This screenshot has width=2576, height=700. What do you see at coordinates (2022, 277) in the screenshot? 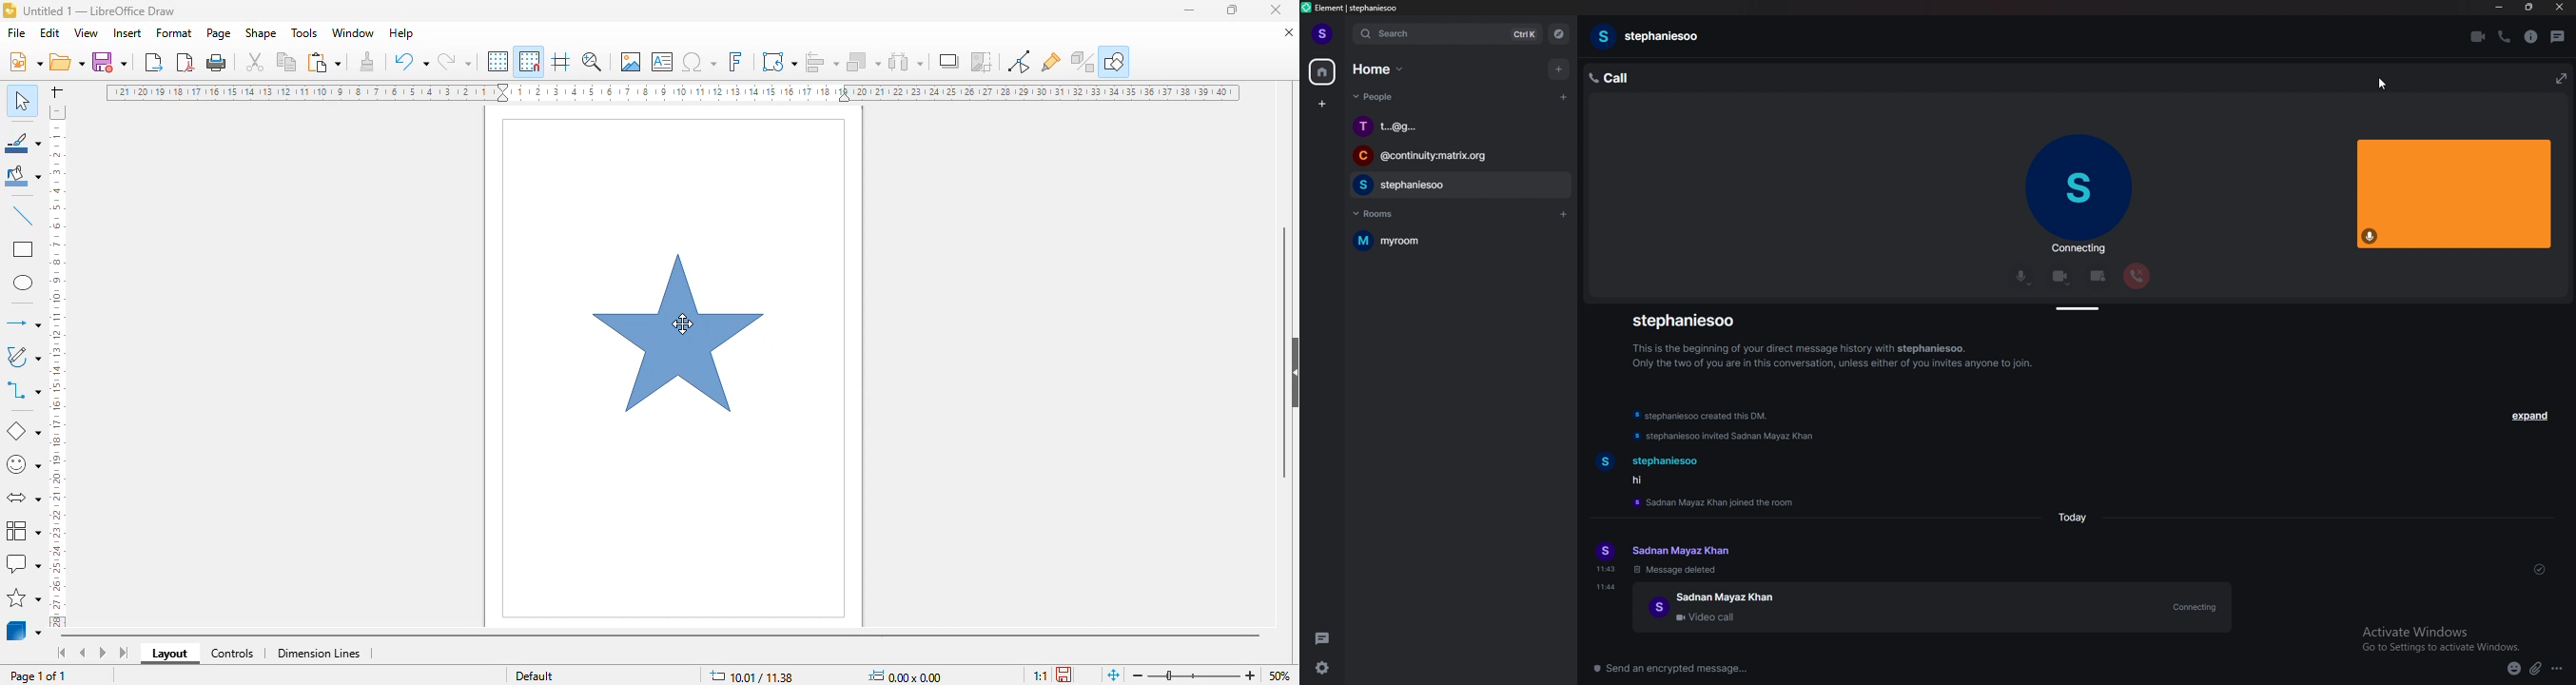
I see `microphone` at bounding box center [2022, 277].